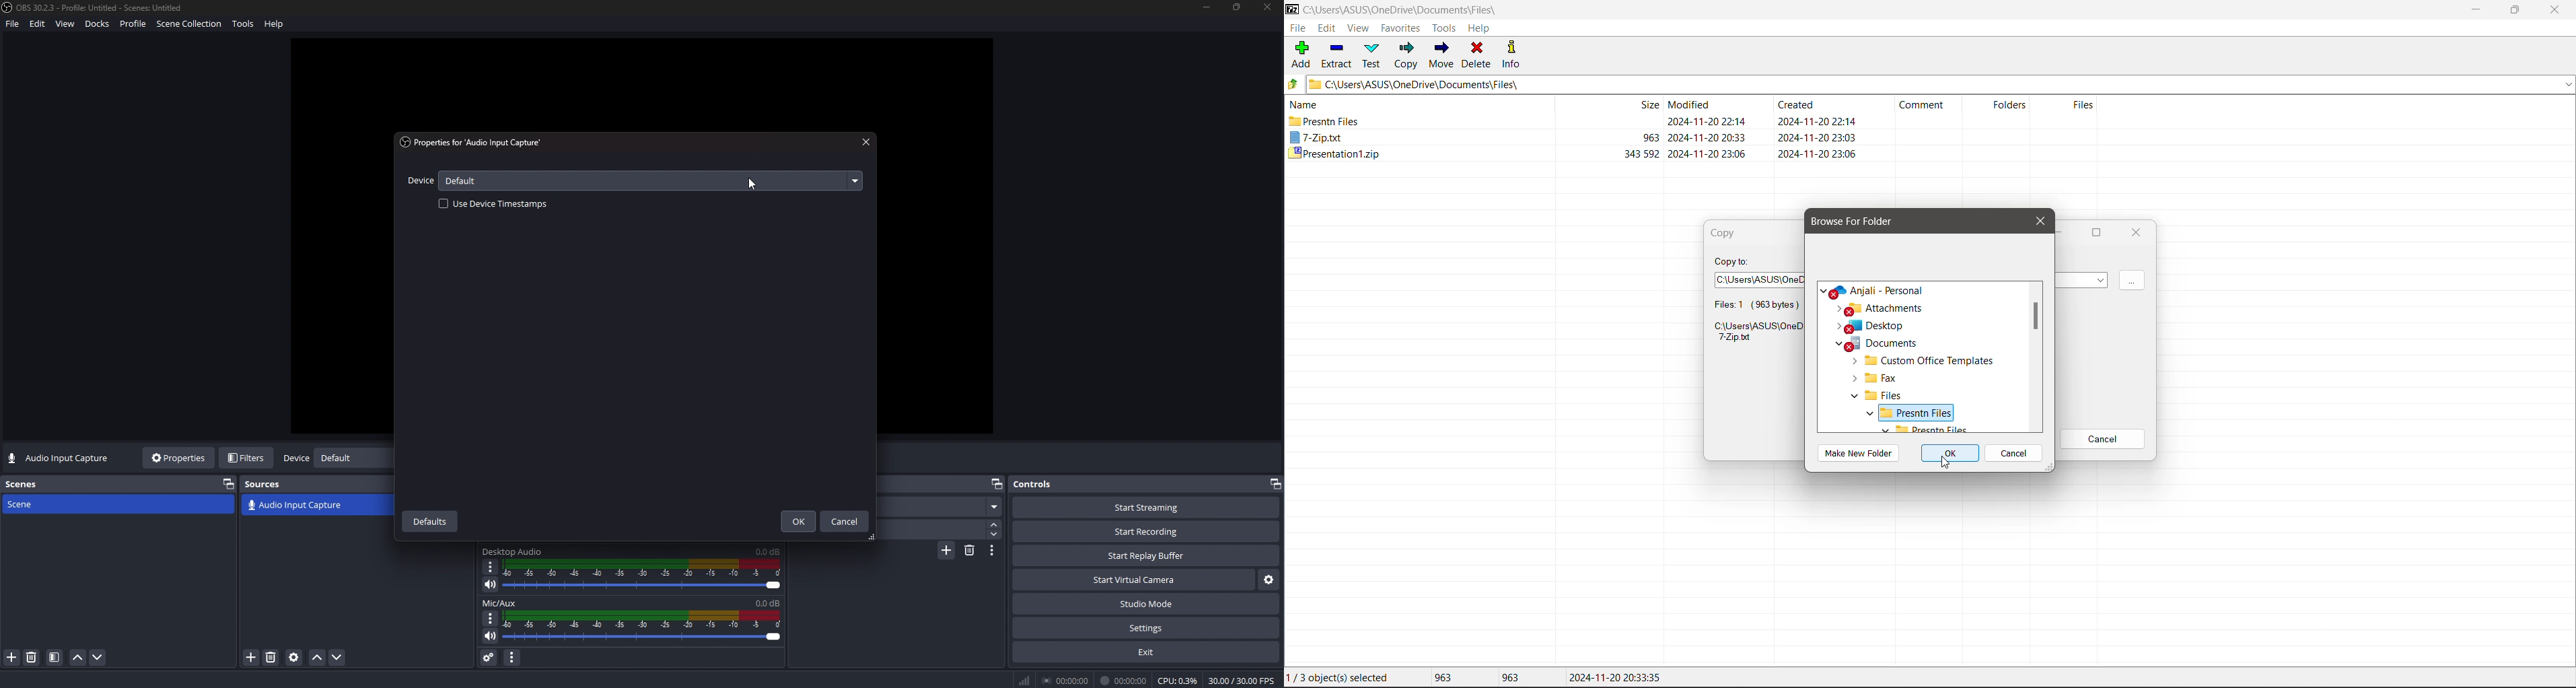  I want to click on source properties, so click(294, 657).